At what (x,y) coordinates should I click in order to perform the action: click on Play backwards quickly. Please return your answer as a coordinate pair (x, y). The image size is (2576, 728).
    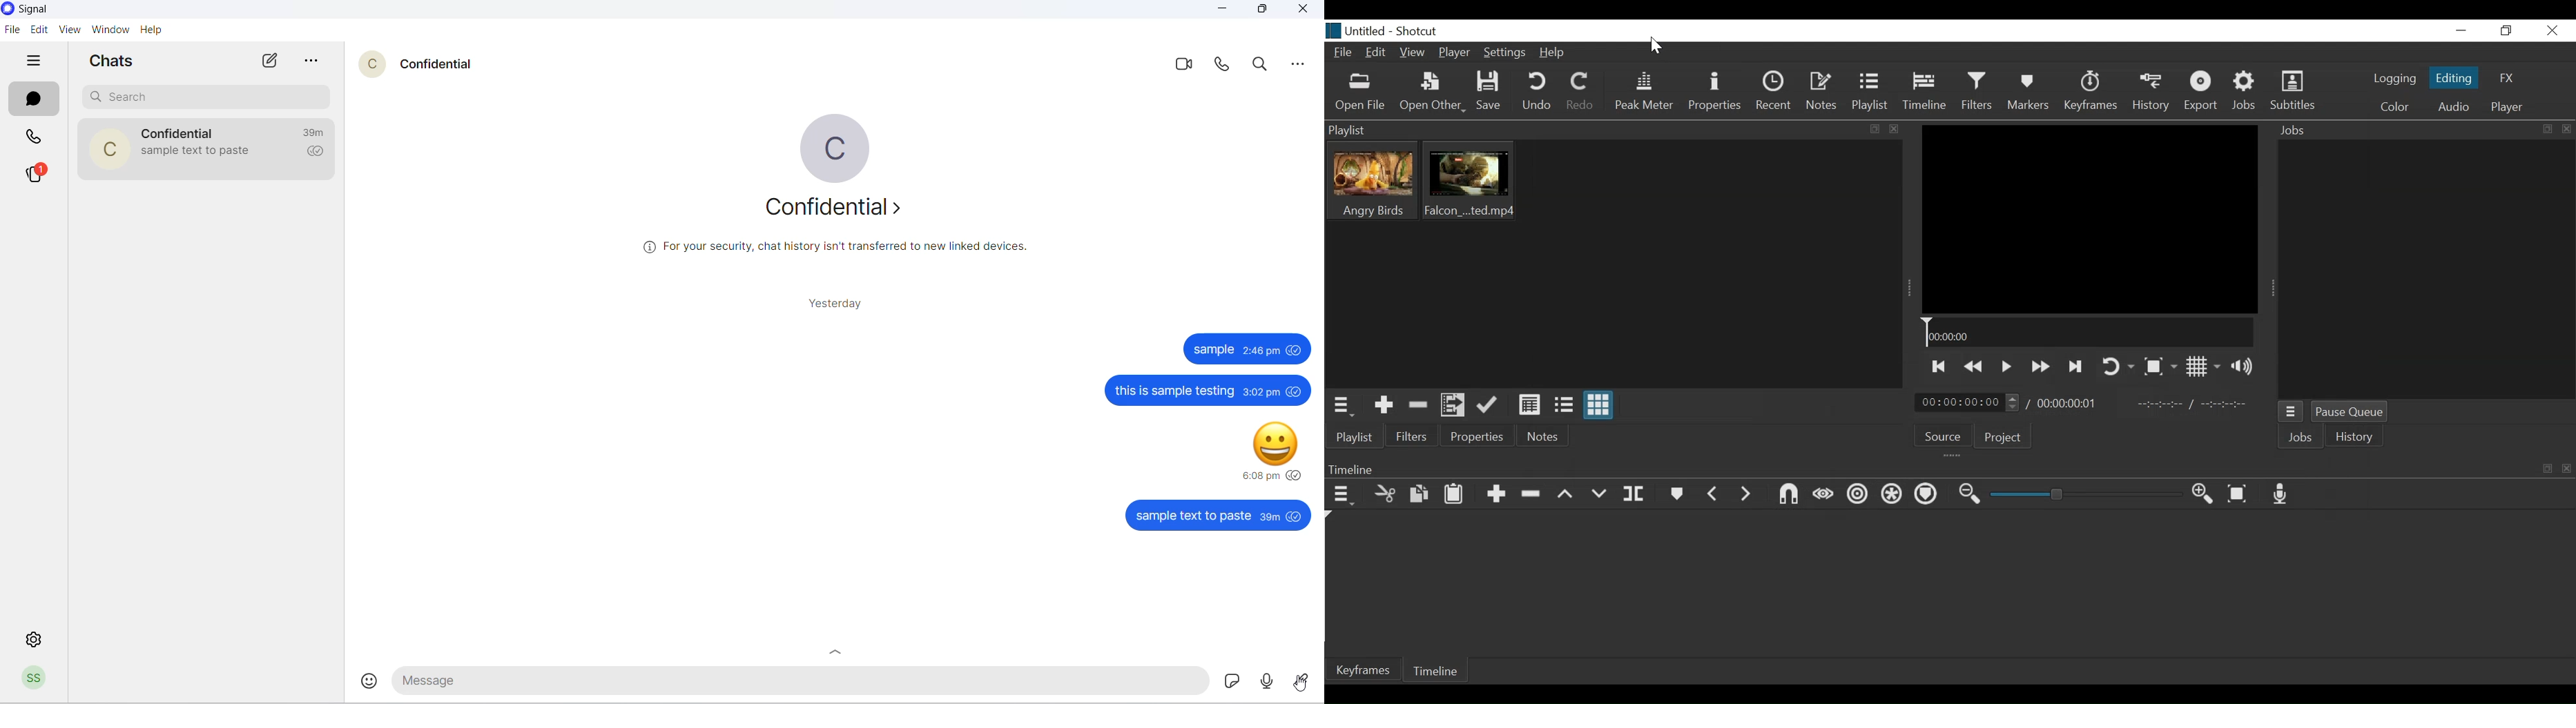
    Looking at the image, I should click on (1976, 367).